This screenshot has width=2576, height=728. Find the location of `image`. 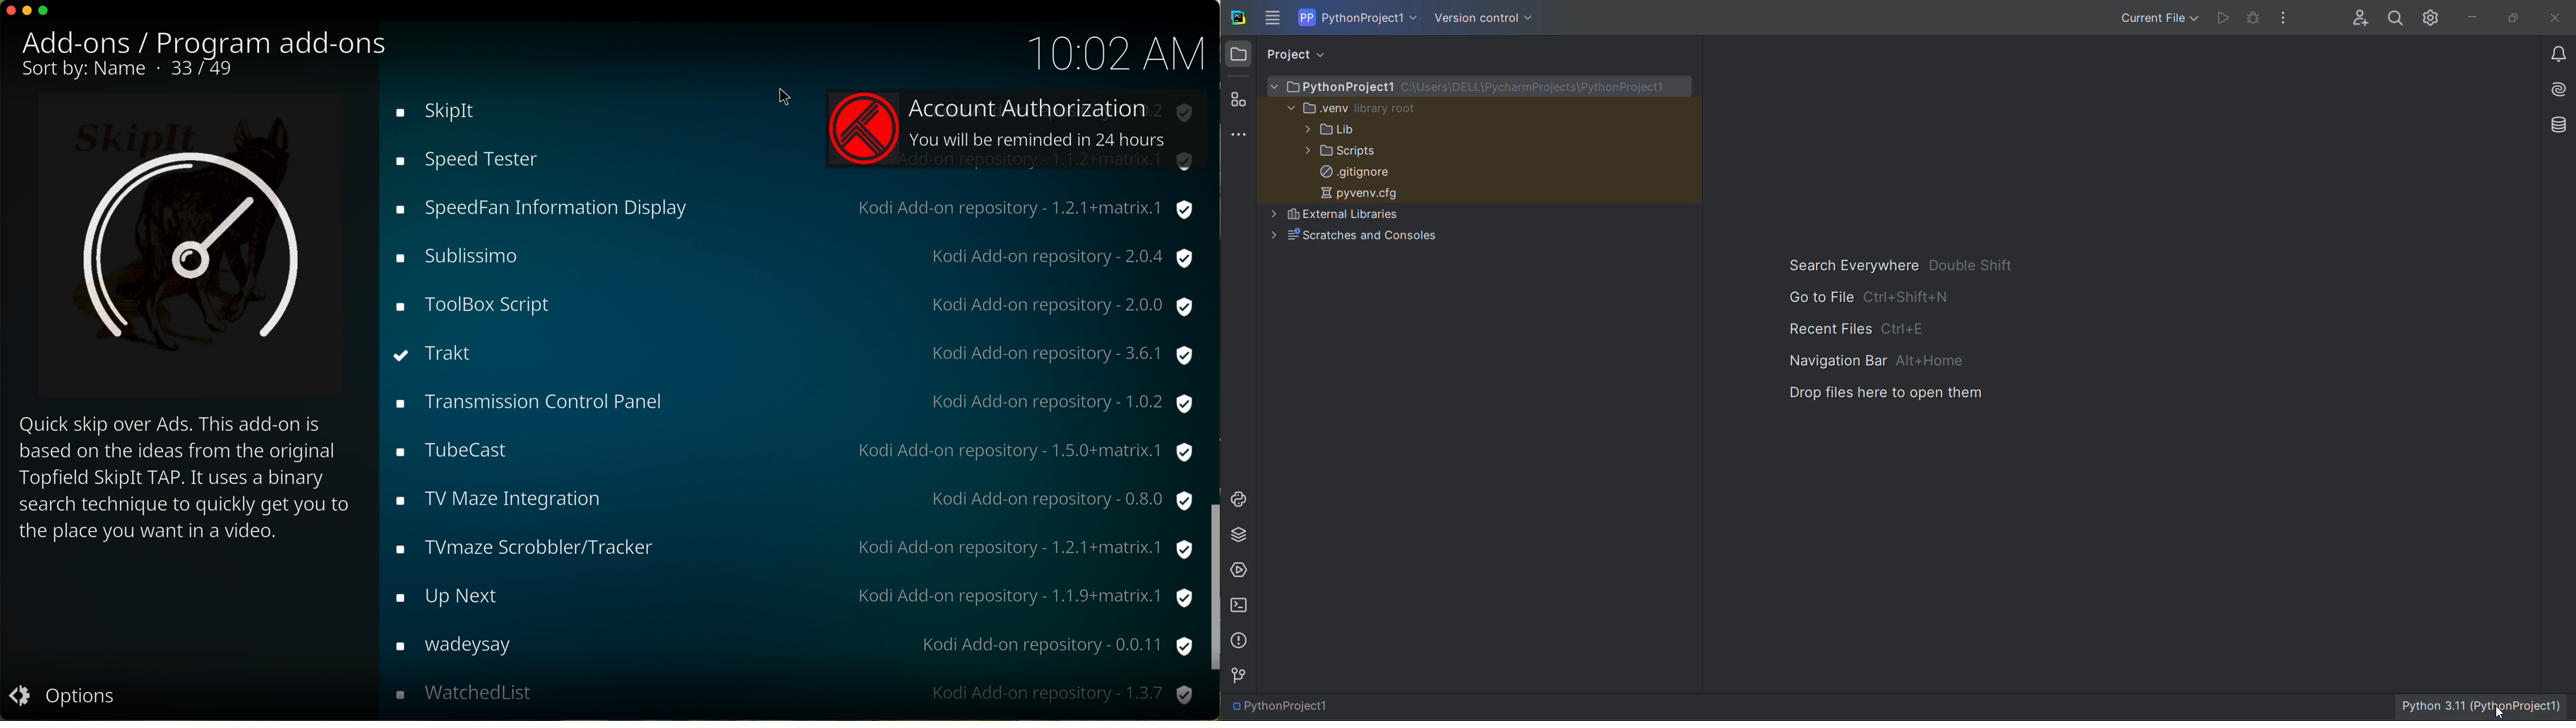

image is located at coordinates (201, 249).